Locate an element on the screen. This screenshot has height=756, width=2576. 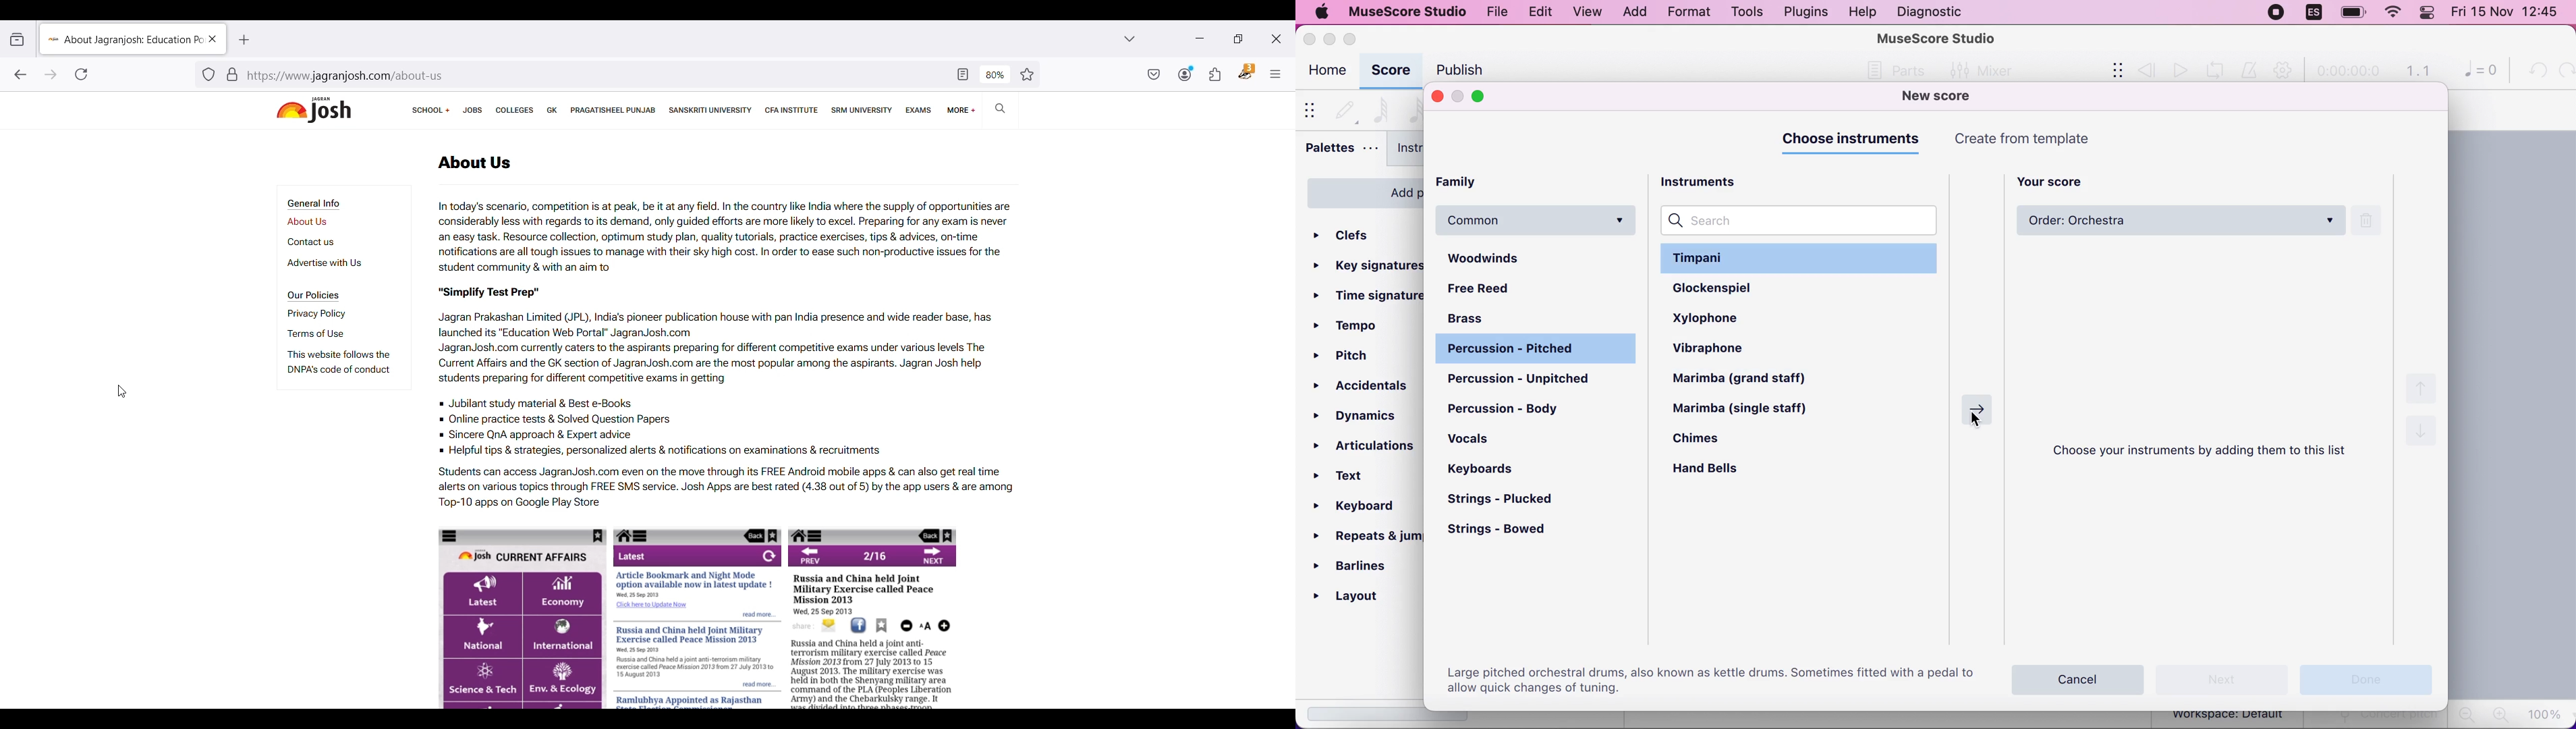
Section title - Our Policies is located at coordinates (314, 295).